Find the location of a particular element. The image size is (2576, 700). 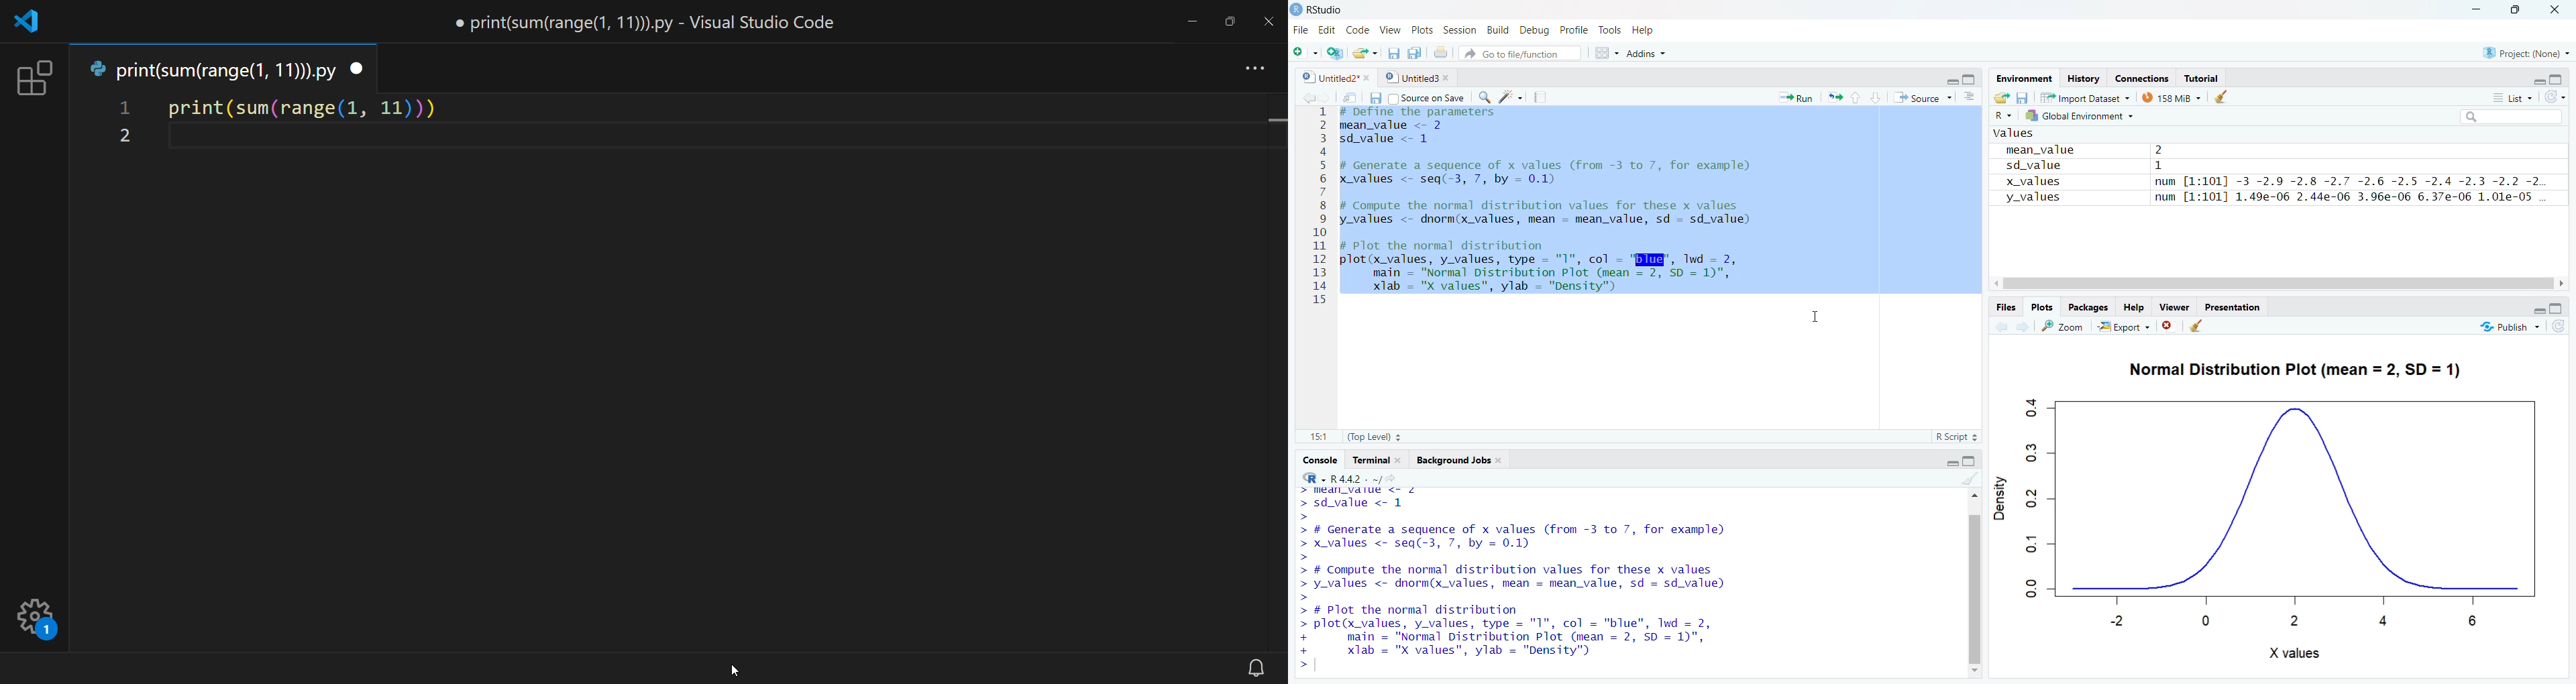

Untitled is located at coordinates (1419, 76).